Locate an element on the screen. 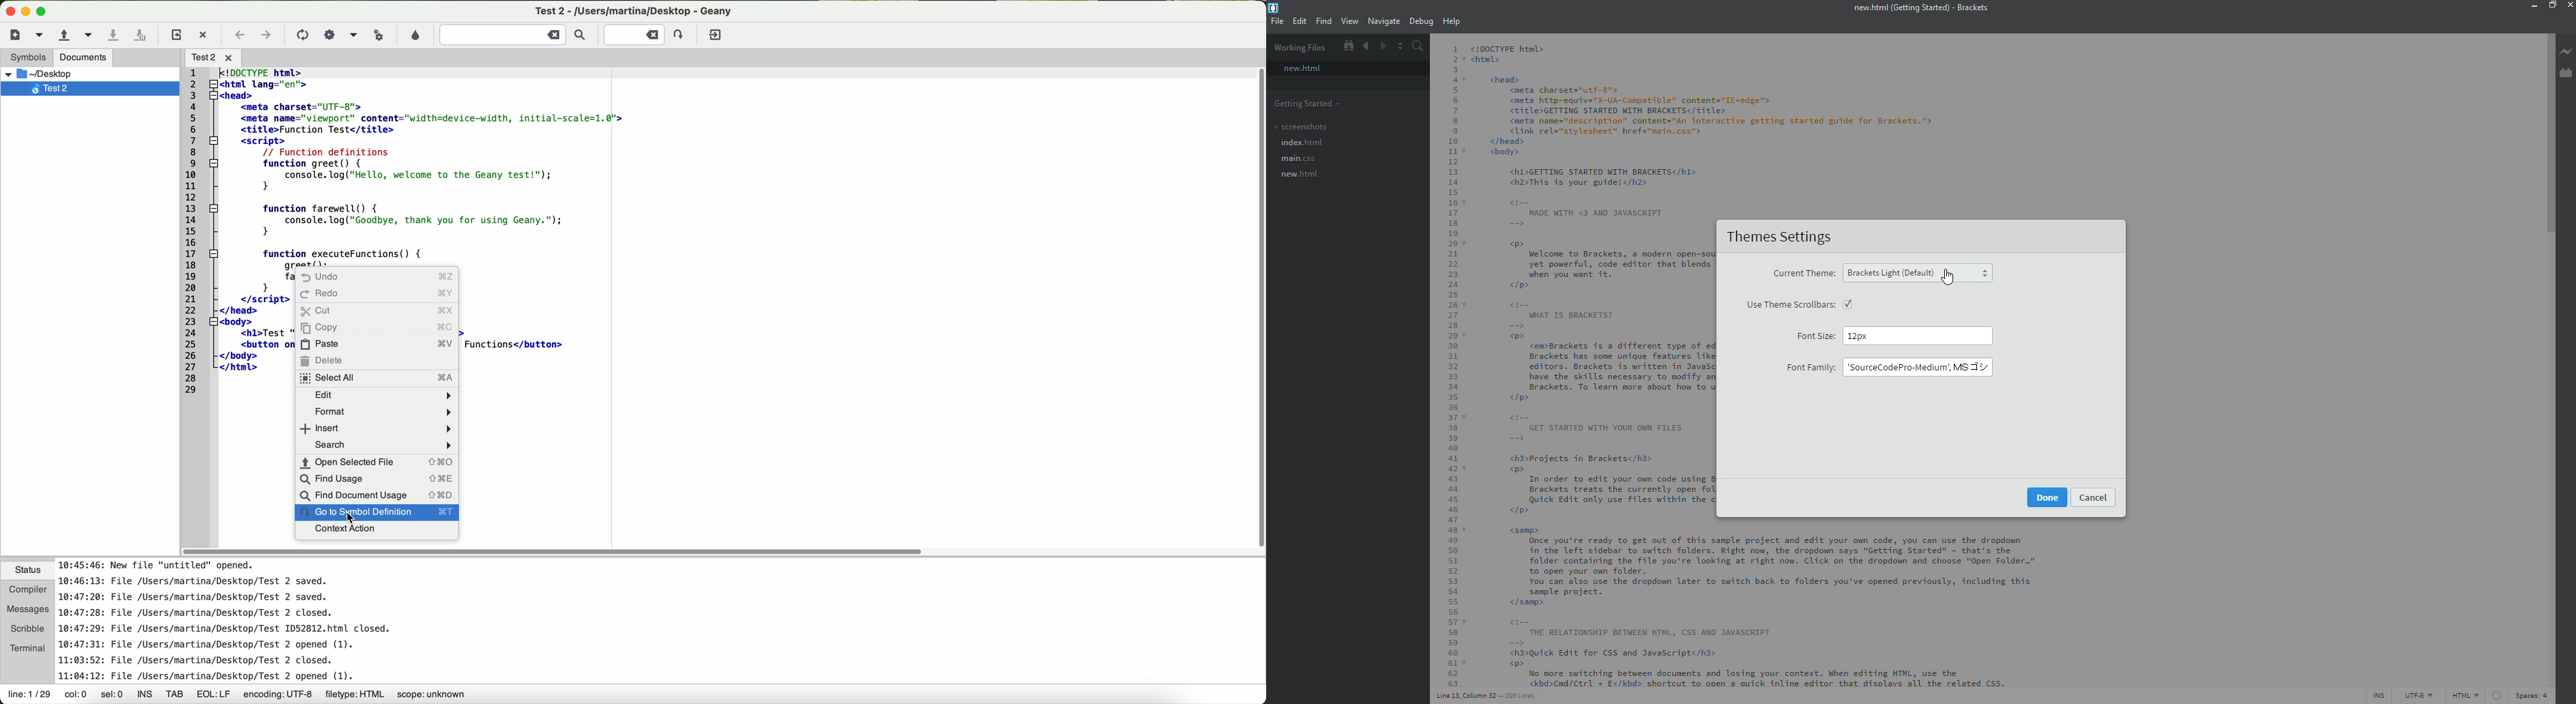 The image size is (2576, 728). live preview is located at coordinates (2567, 50).